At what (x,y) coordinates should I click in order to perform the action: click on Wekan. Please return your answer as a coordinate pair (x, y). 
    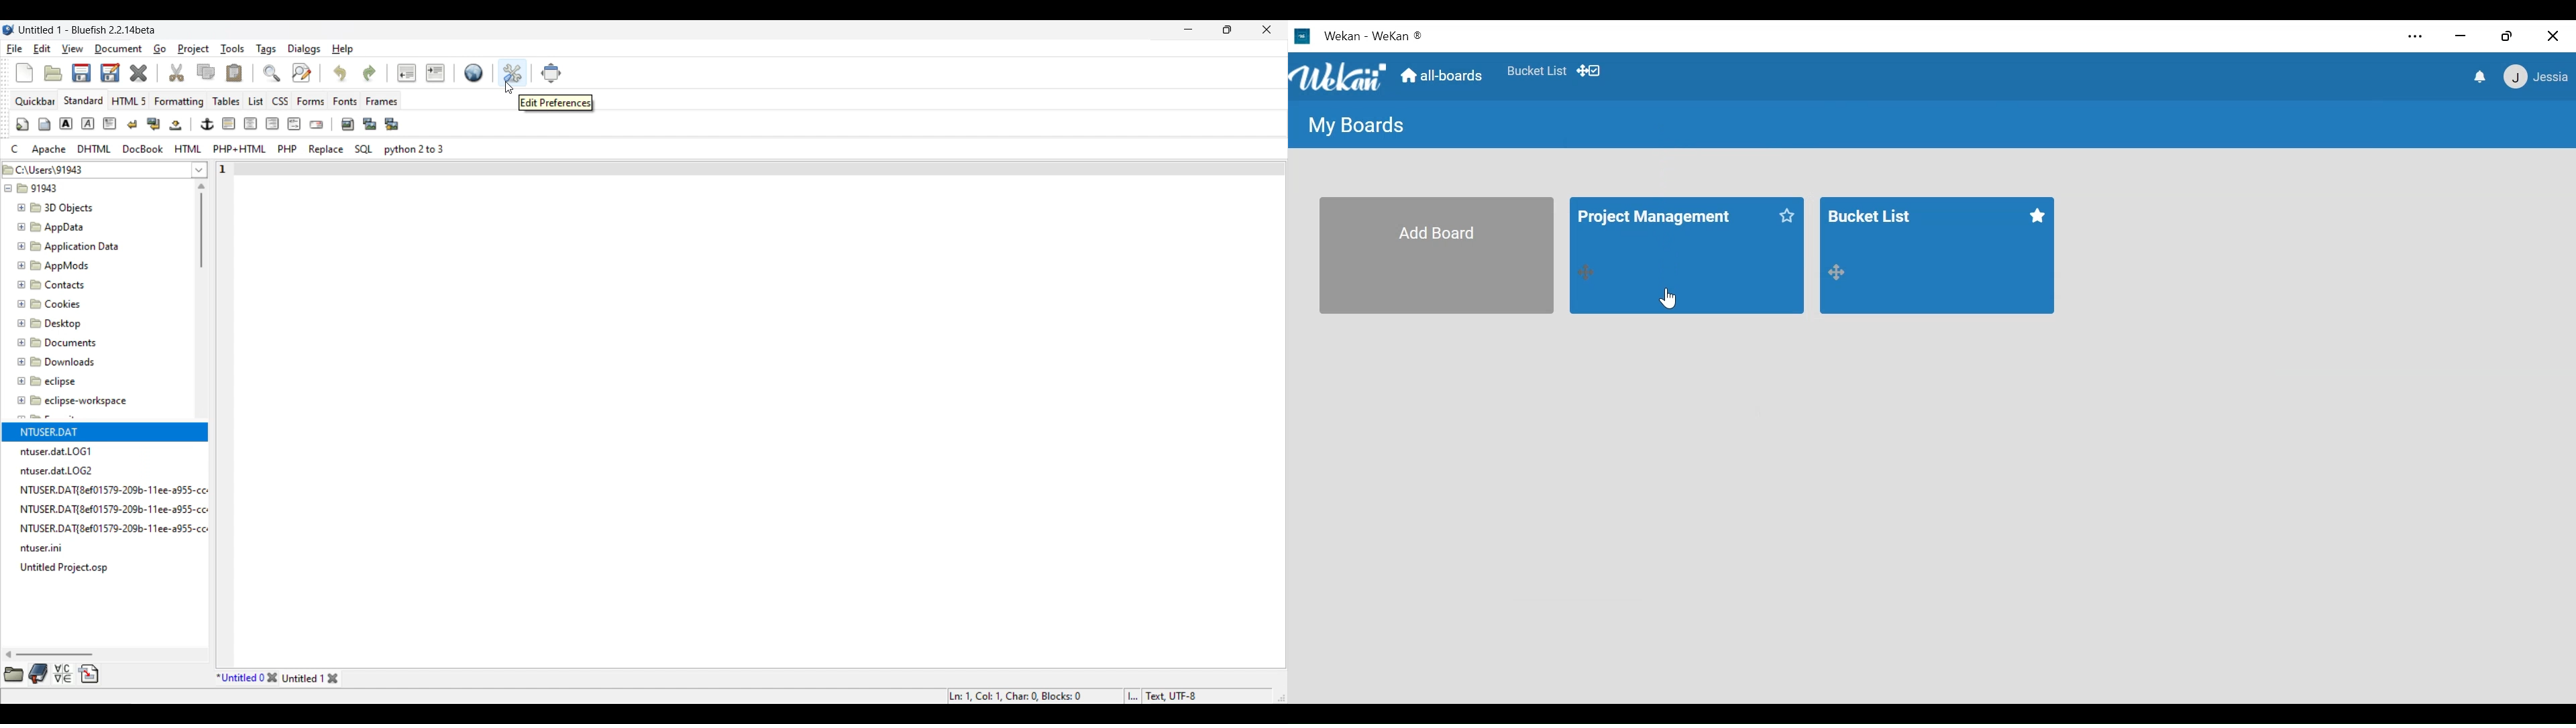
    Looking at the image, I should click on (1397, 36).